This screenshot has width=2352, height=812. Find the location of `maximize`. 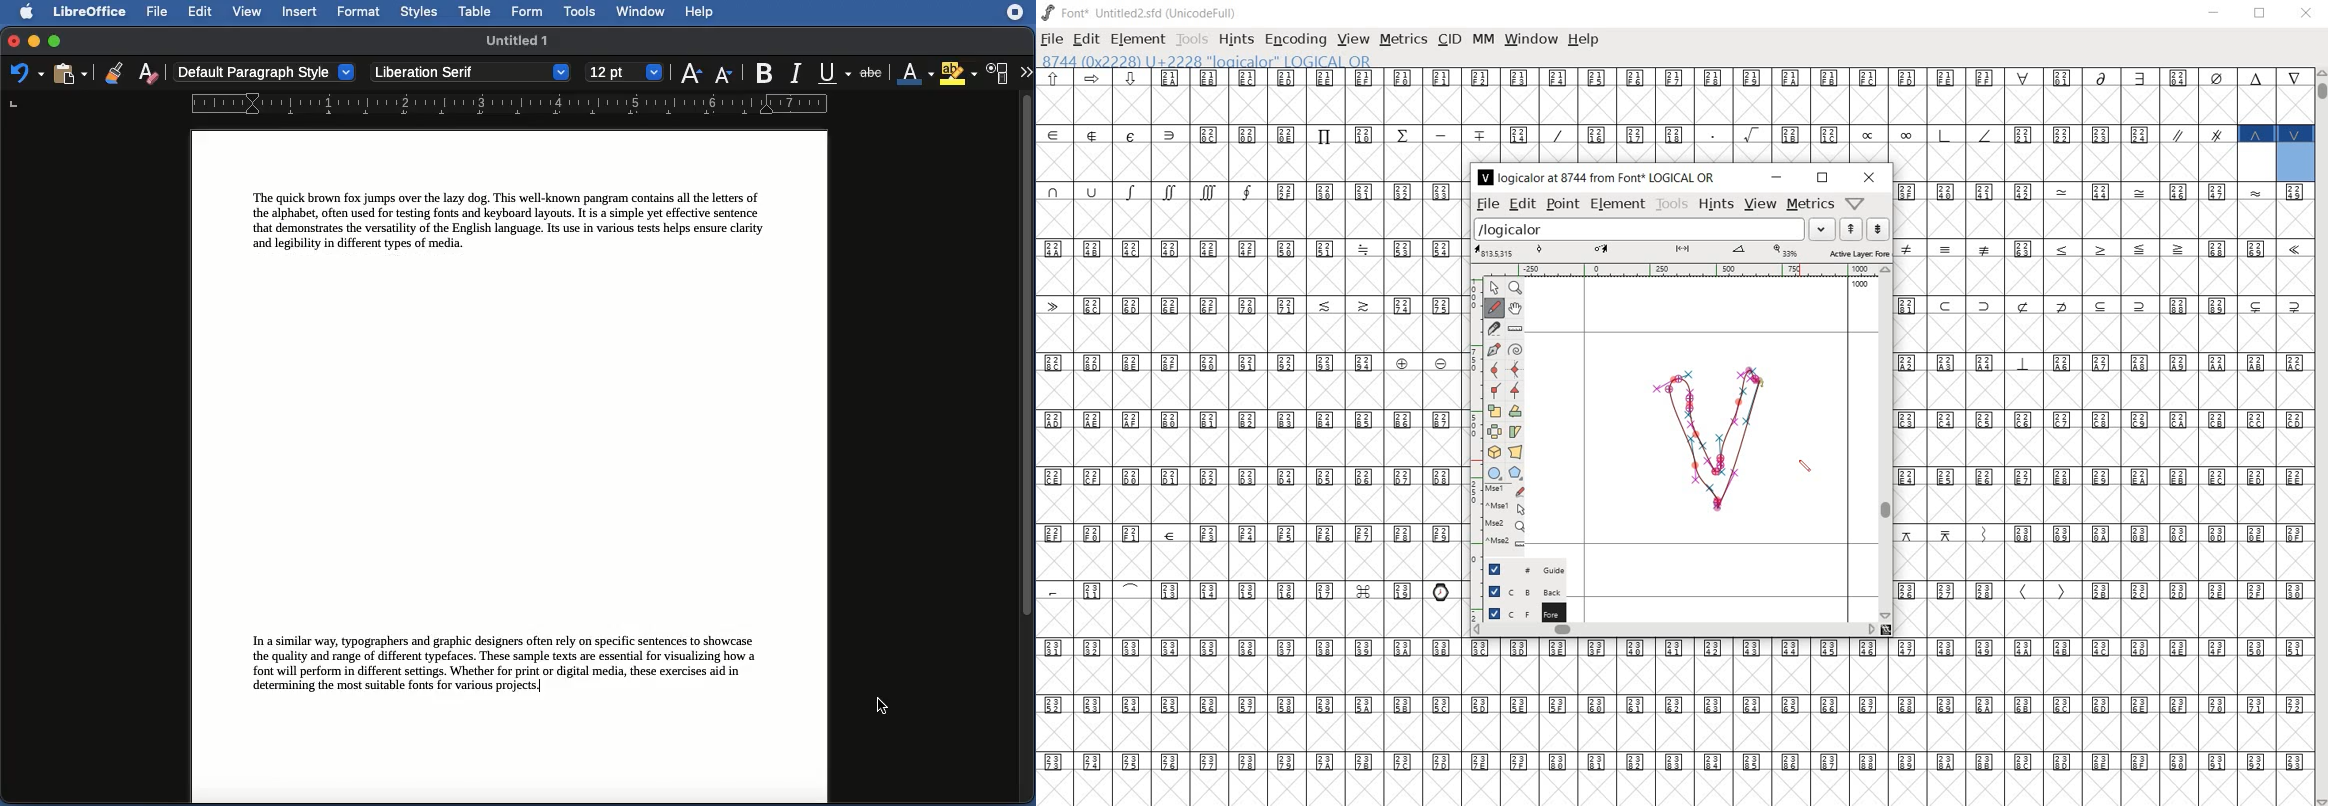

maximize is located at coordinates (55, 42).